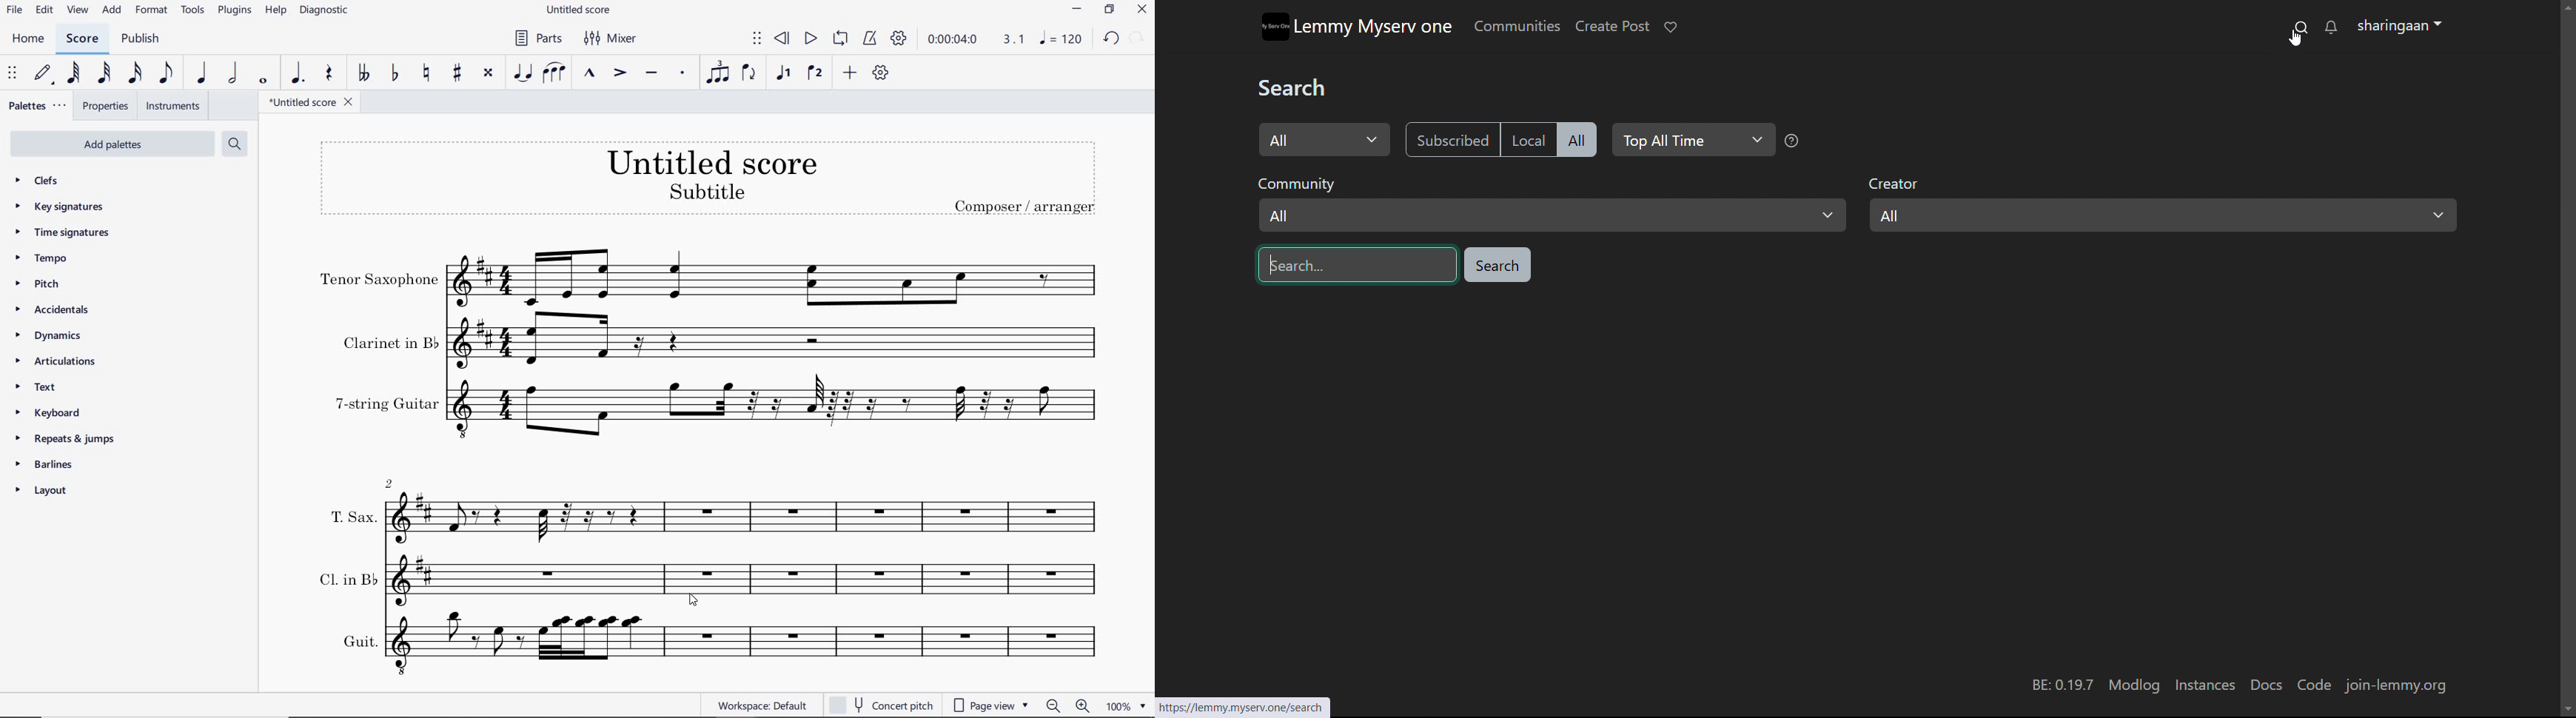 This screenshot has width=2576, height=728. Describe the element at coordinates (2205, 687) in the screenshot. I see `instances` at that location.